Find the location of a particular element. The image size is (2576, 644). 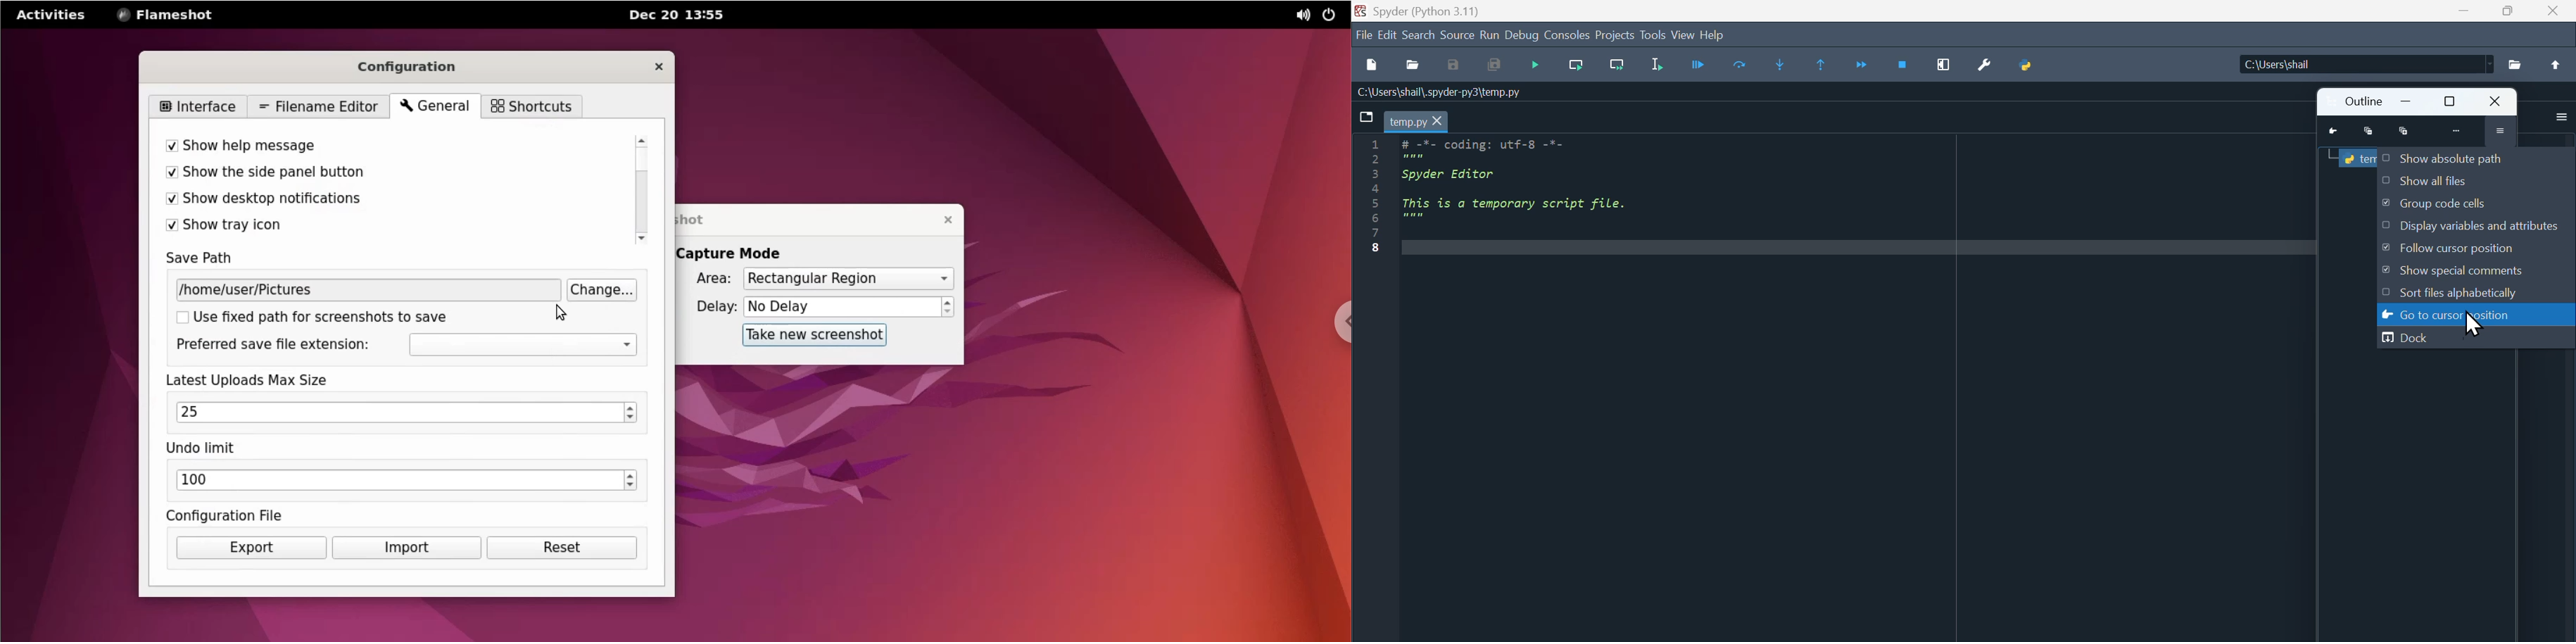

show desktop notifications is located at coordinates (383, 202).